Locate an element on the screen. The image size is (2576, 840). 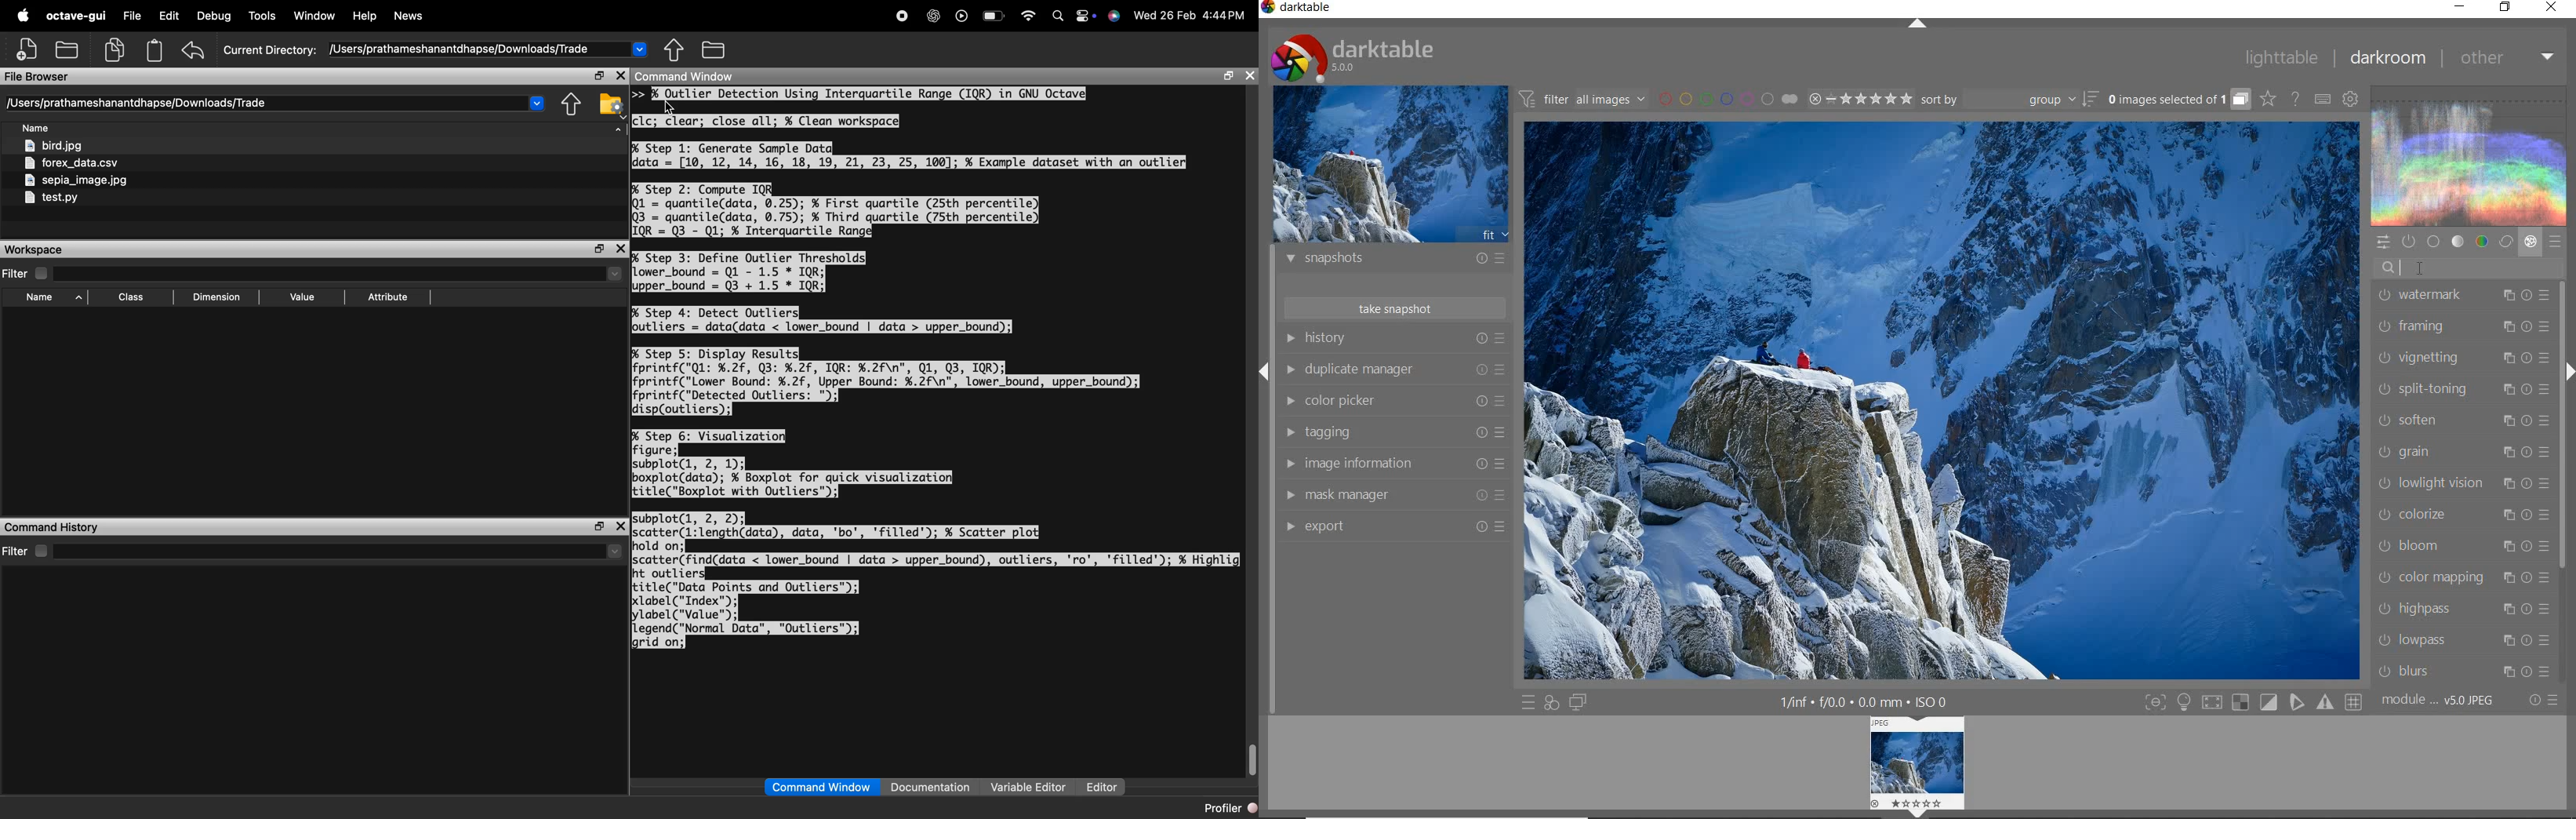
module..v50JPEG is located at coordinates (2442, 701).